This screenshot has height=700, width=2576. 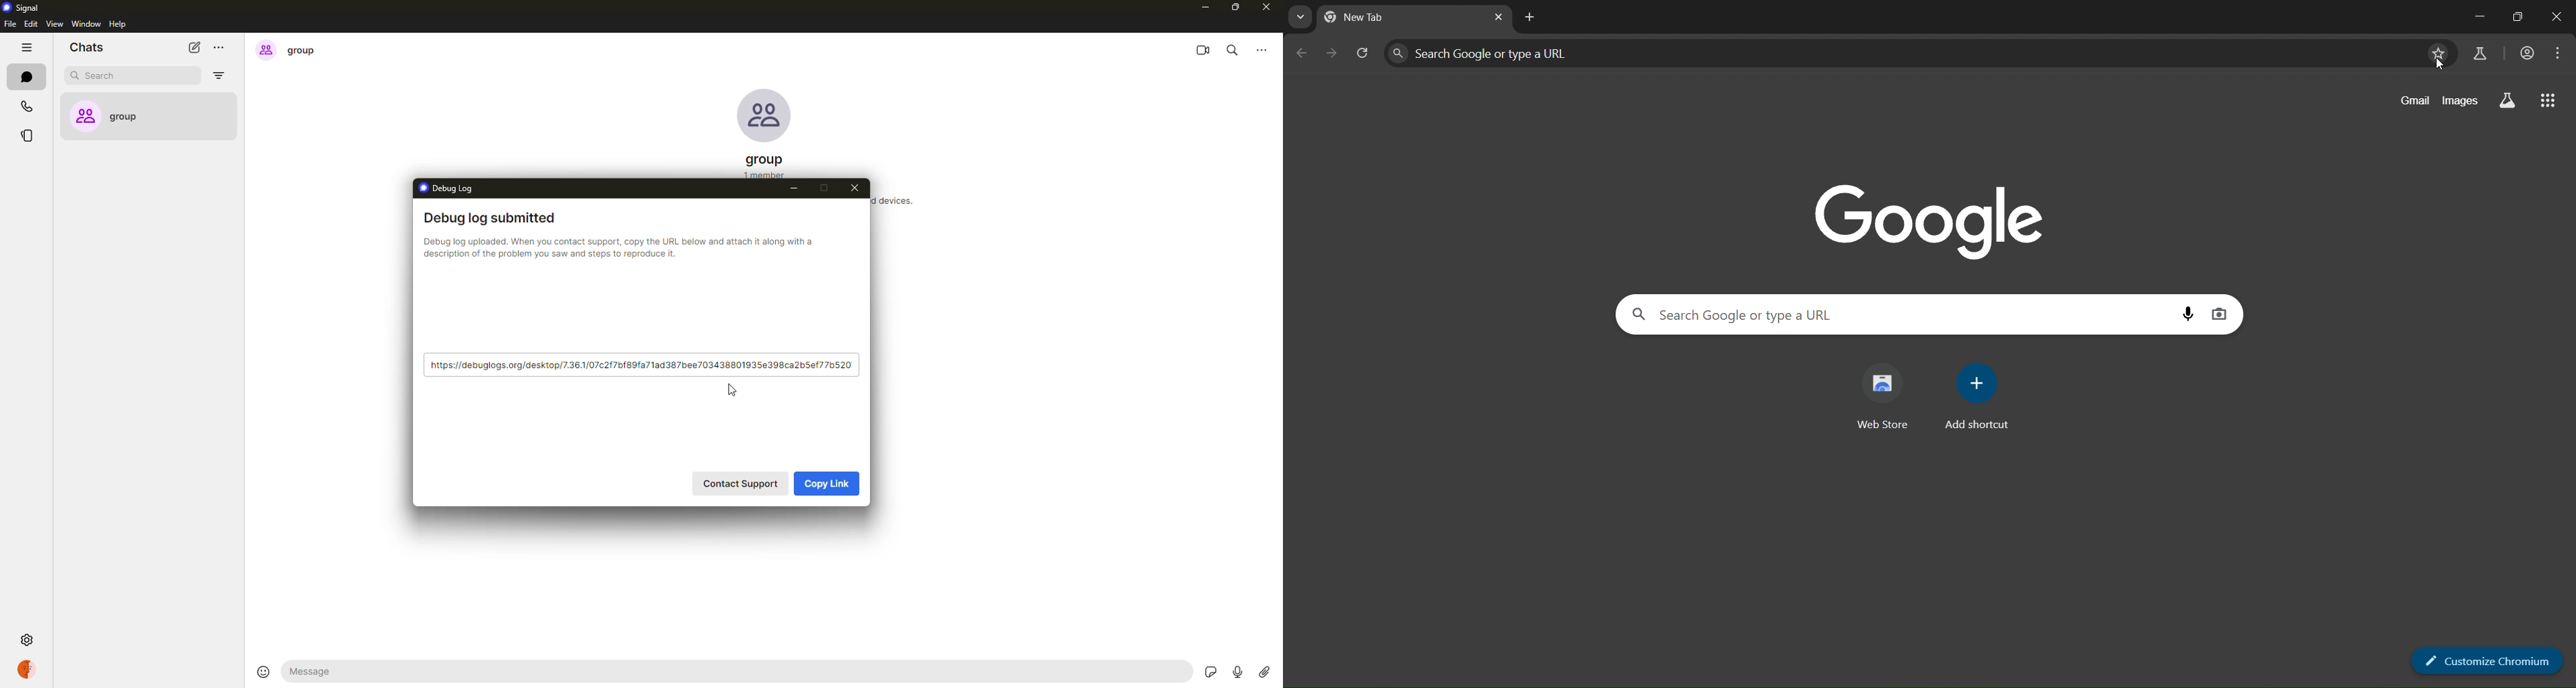 I want to click on settings, so click(x=26, y=640).